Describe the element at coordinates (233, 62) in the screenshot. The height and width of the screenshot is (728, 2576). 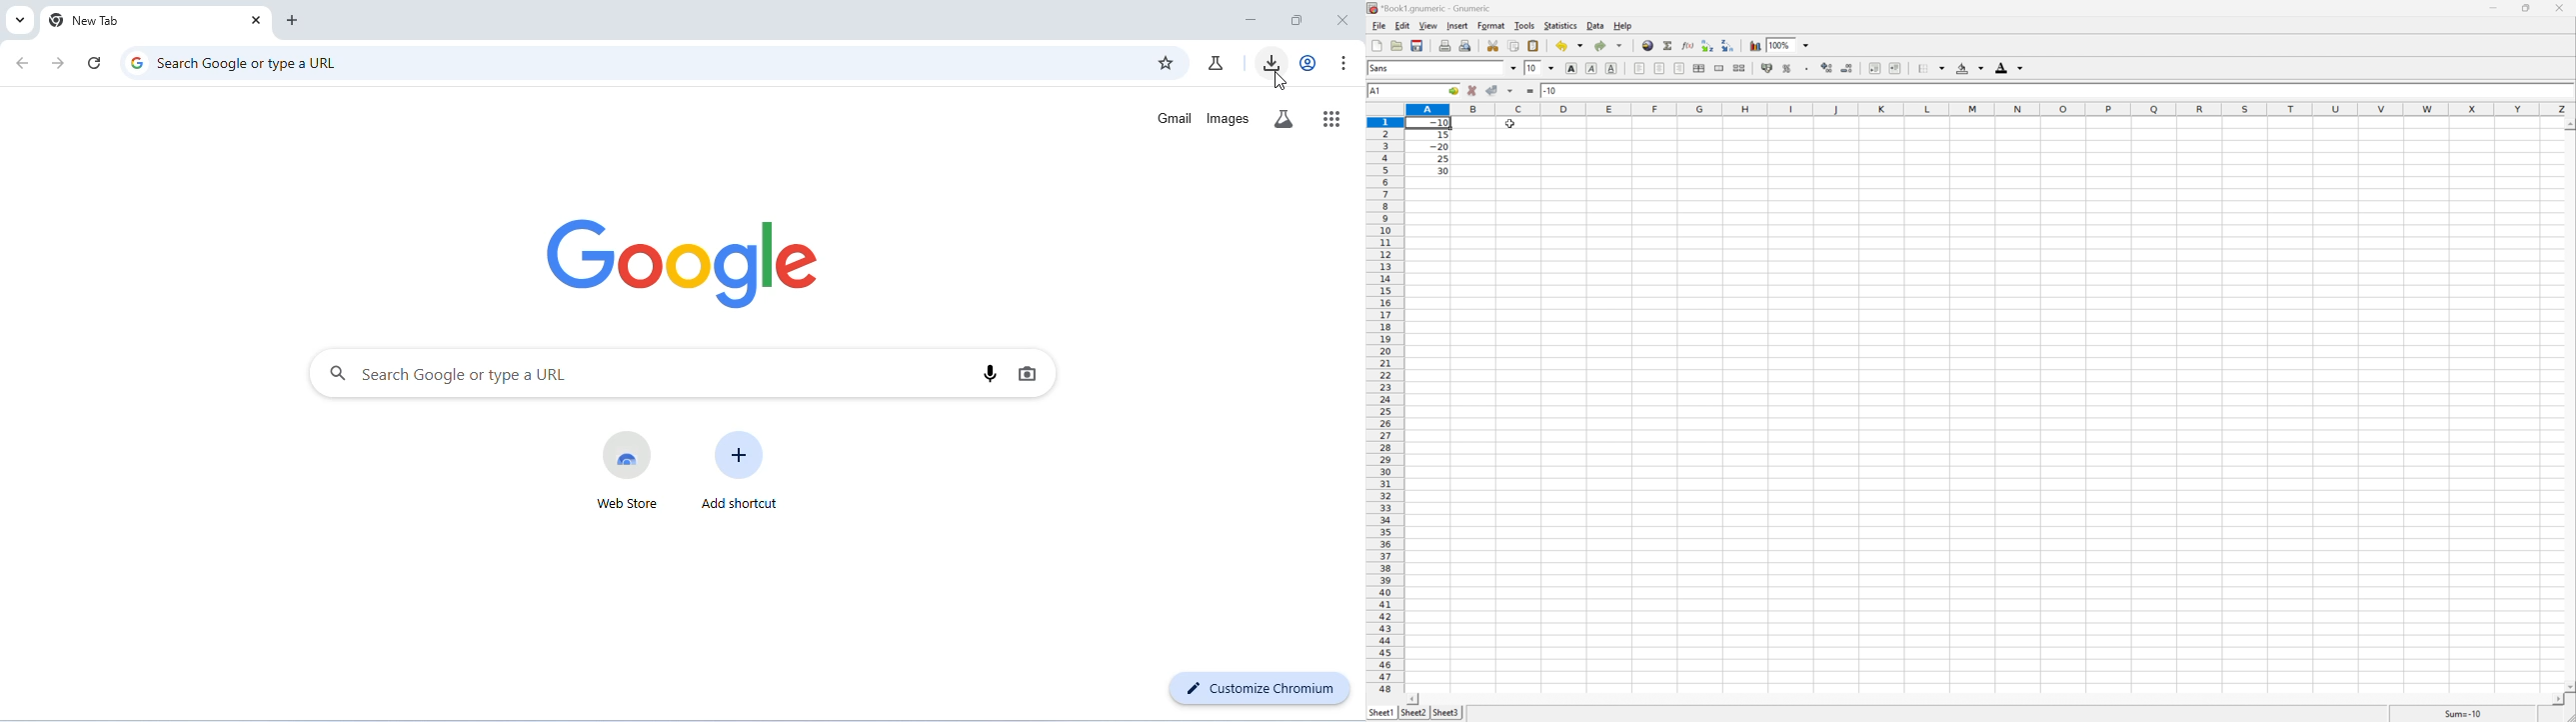
I see `search google or type a URL` at that location.